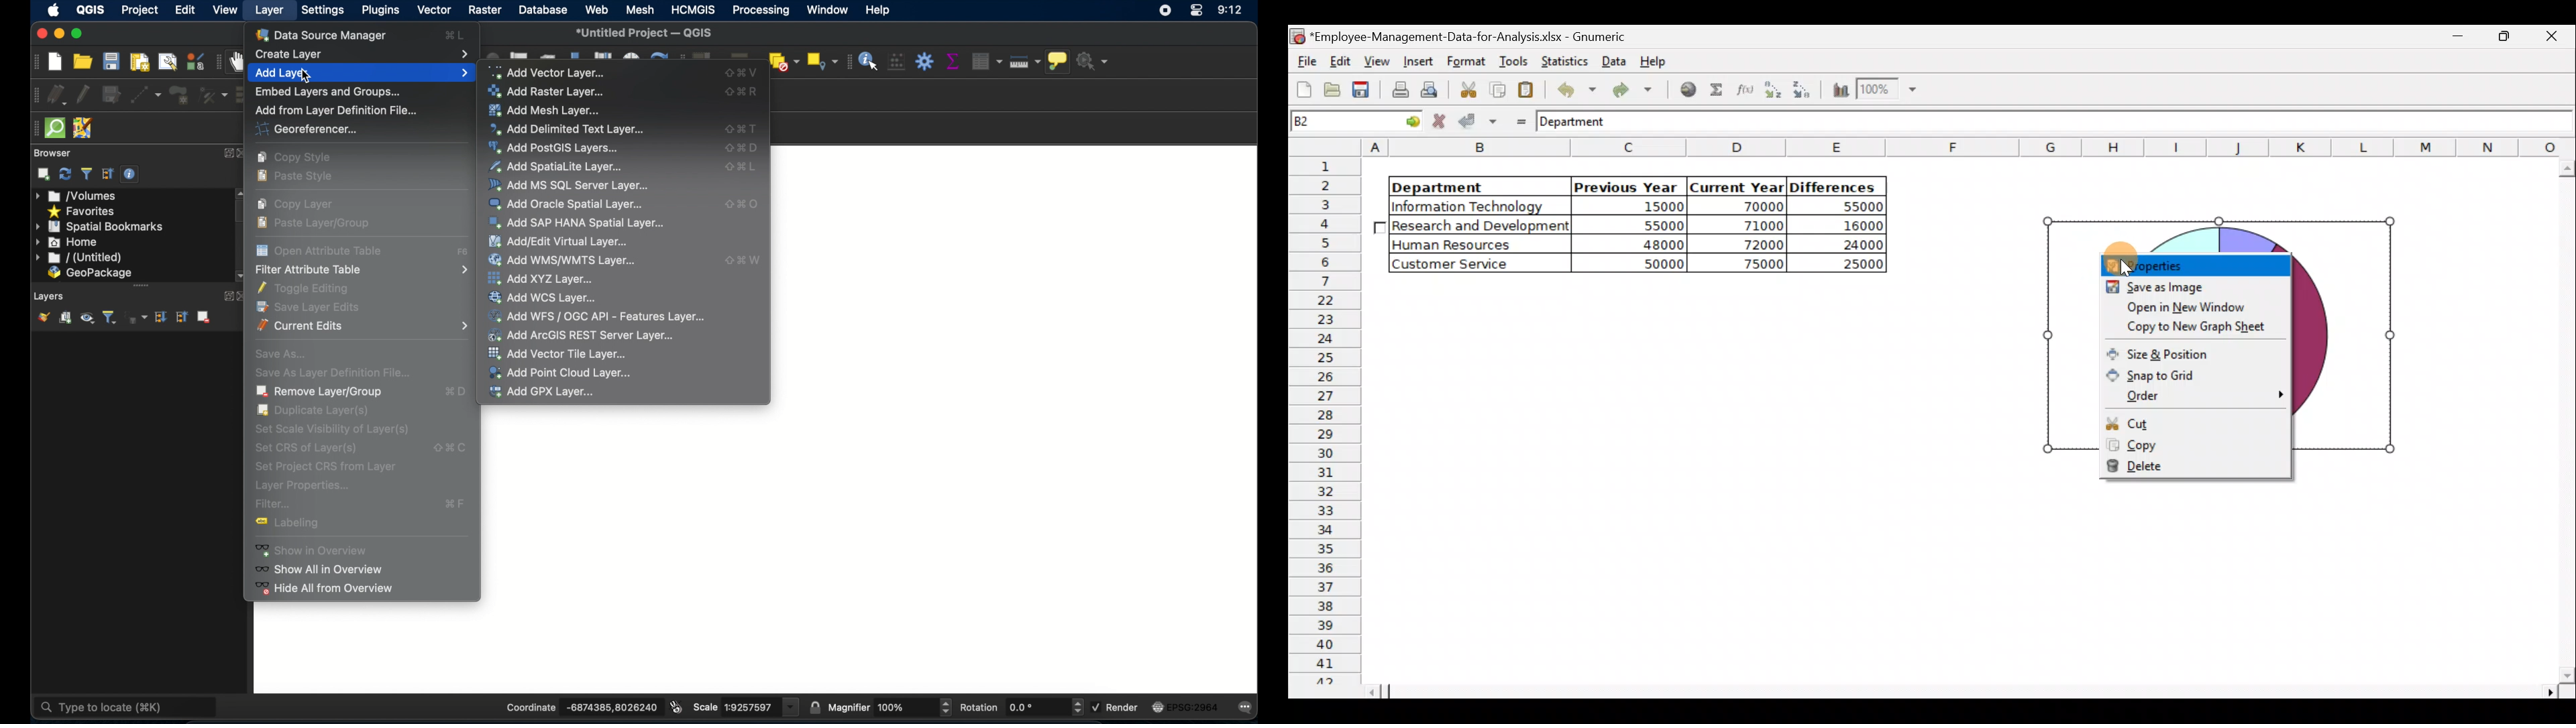  Describe the element at coordinates (1735, 186) in the screenshot. I see `Current Year` at that location.